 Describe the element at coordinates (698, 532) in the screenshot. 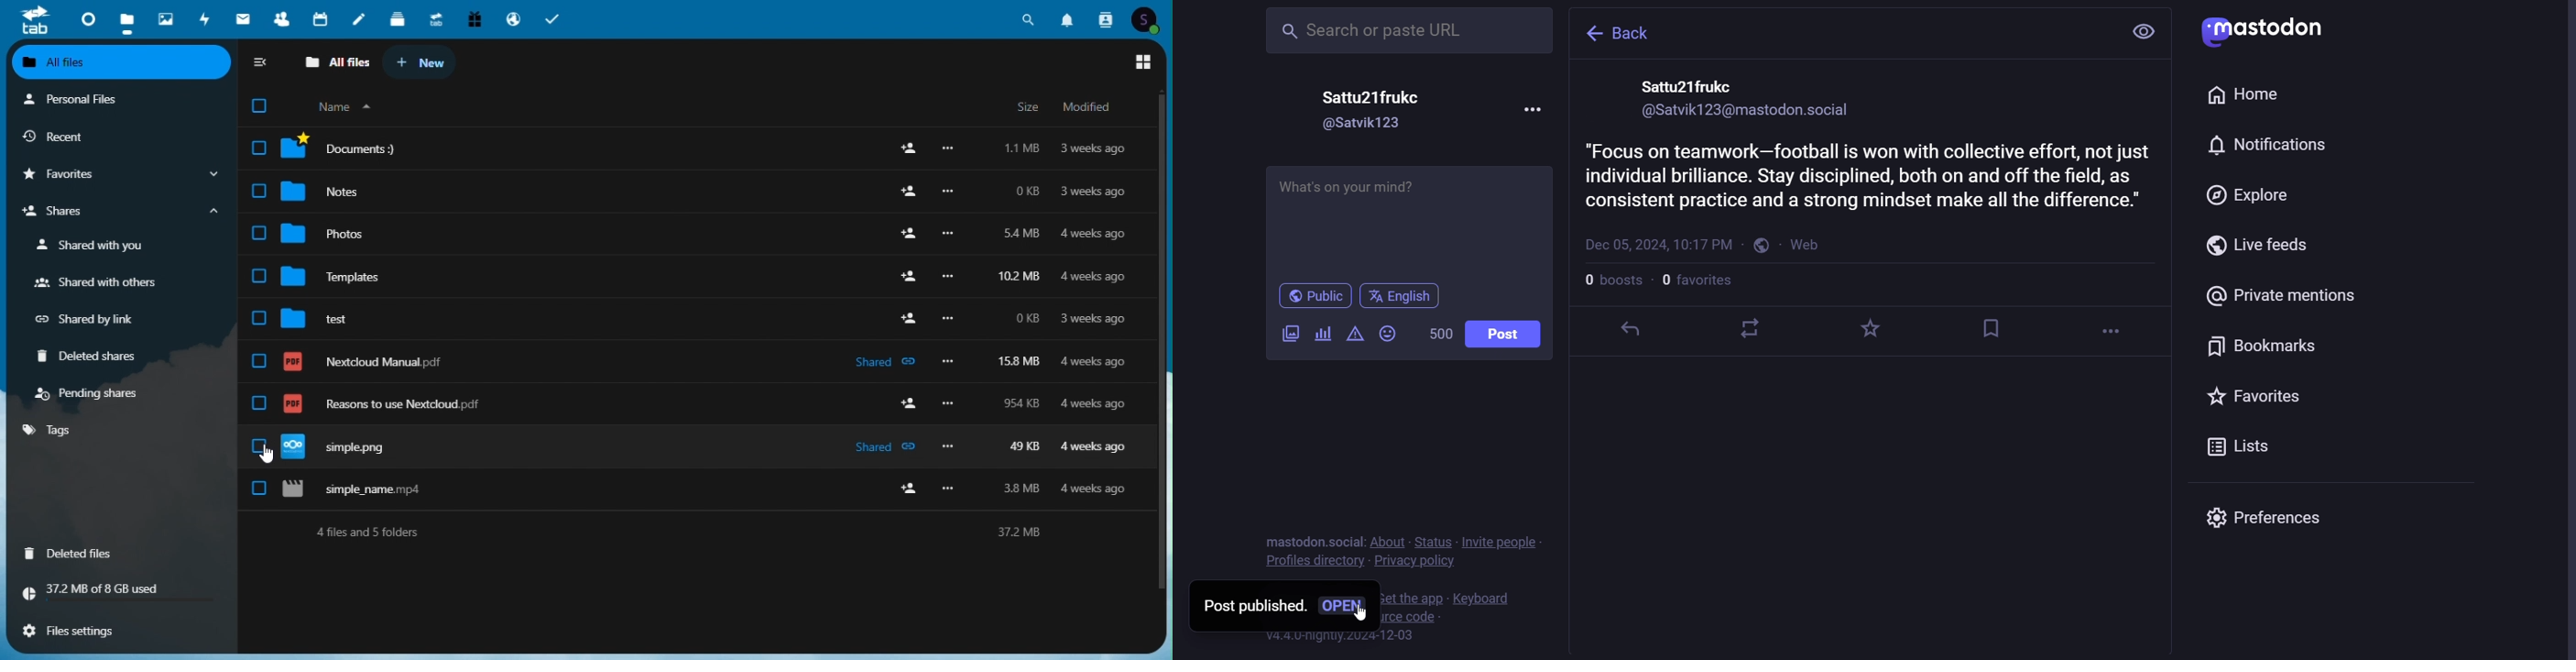

I see `4 files and 5 folders` at that location.